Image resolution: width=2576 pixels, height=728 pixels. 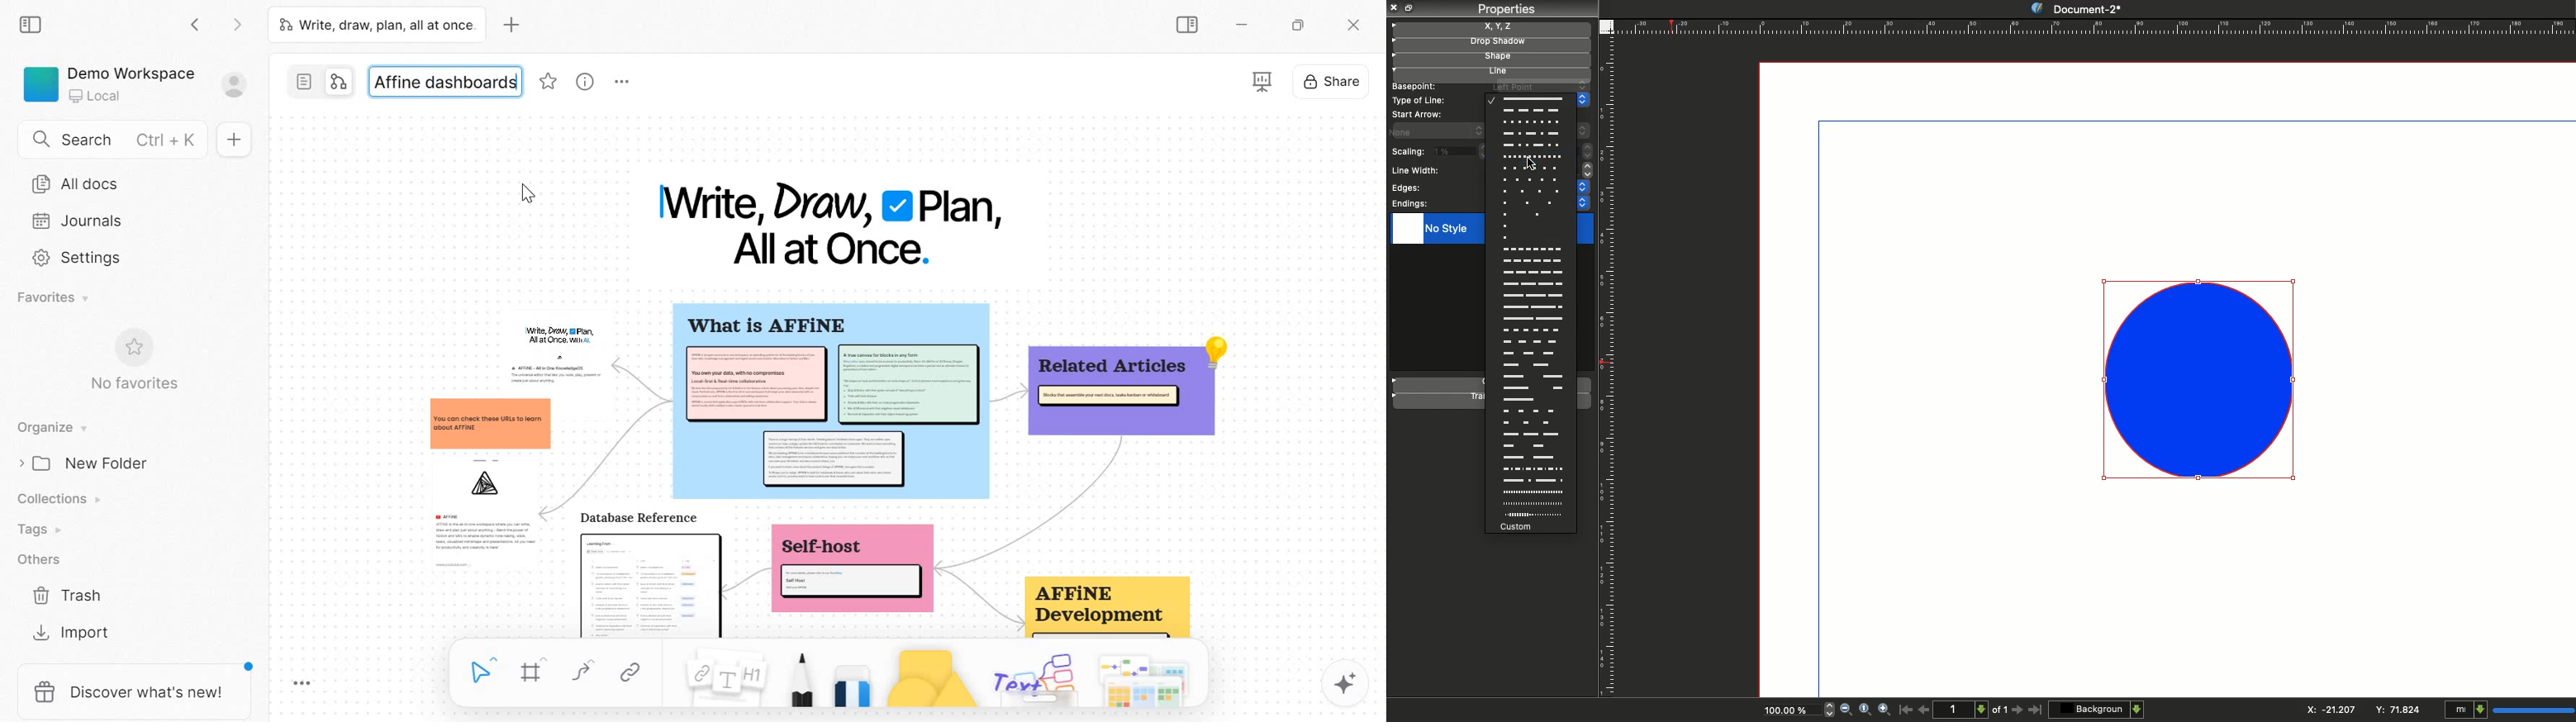 What do you see at coordinates (1530, 411) in the screenshot?
I see `line option` at bounding box center [1530, 411].